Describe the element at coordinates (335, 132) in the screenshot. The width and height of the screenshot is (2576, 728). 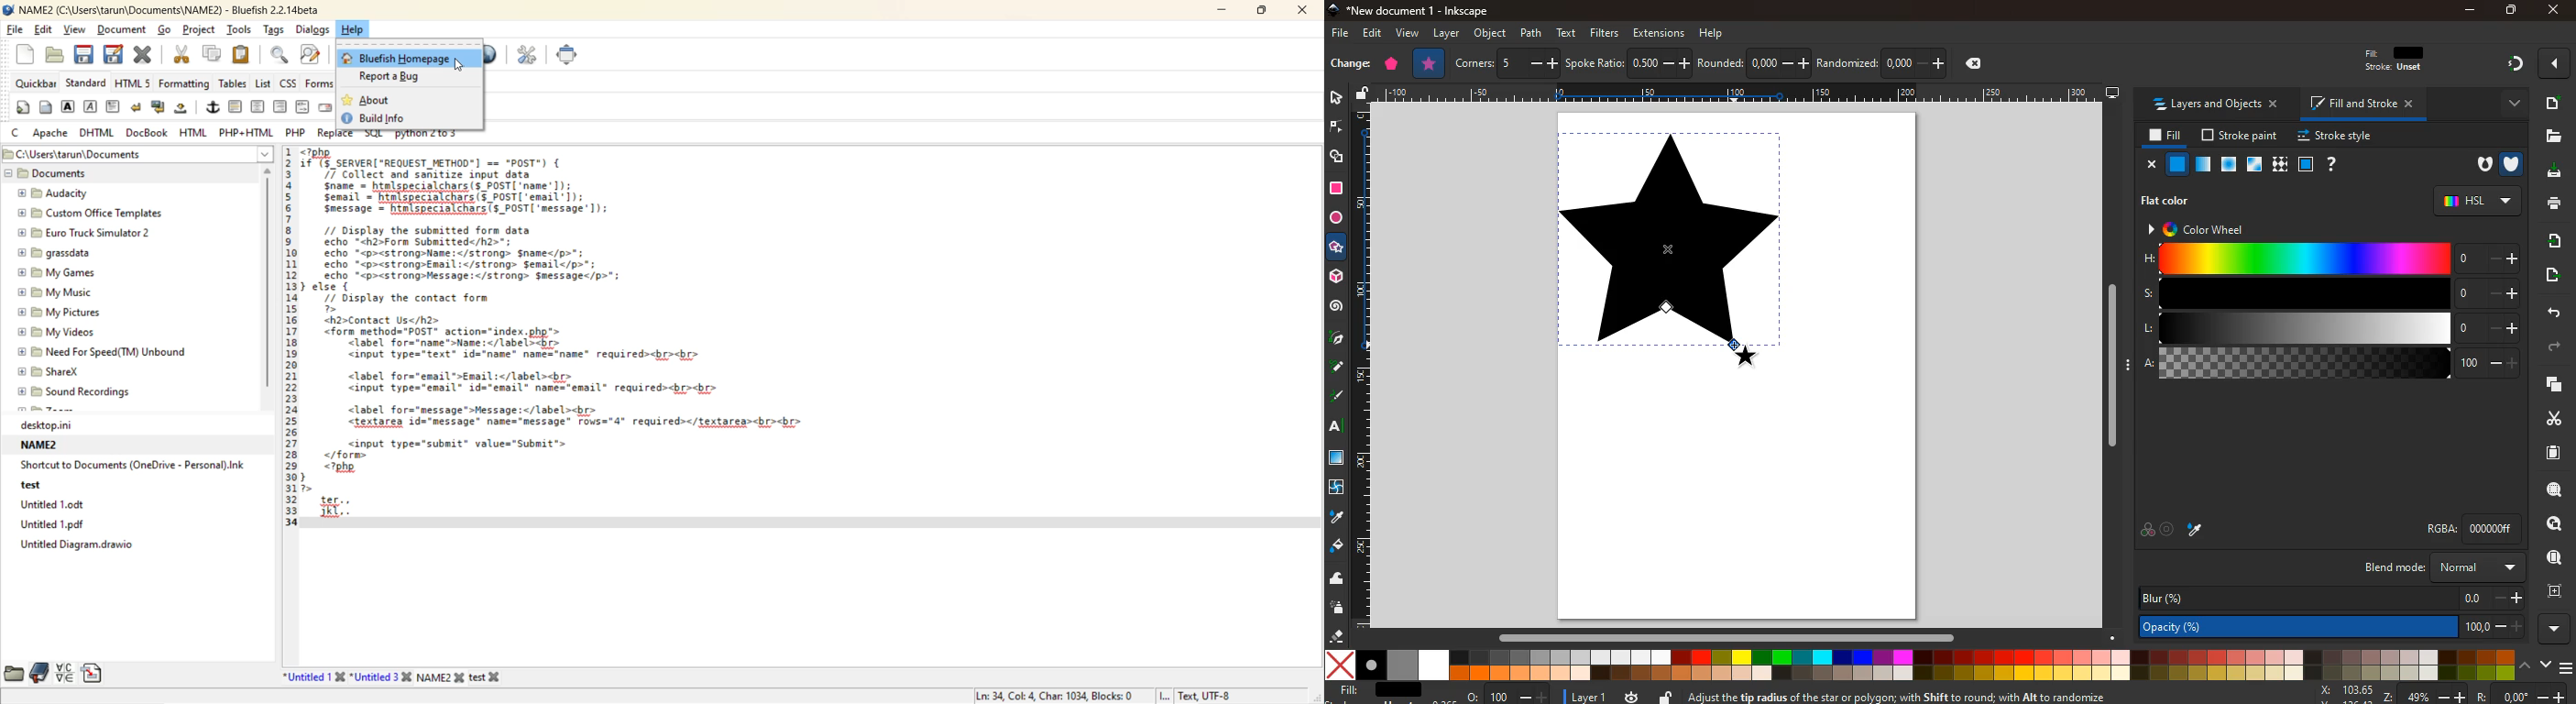
I see `replace` at that location.